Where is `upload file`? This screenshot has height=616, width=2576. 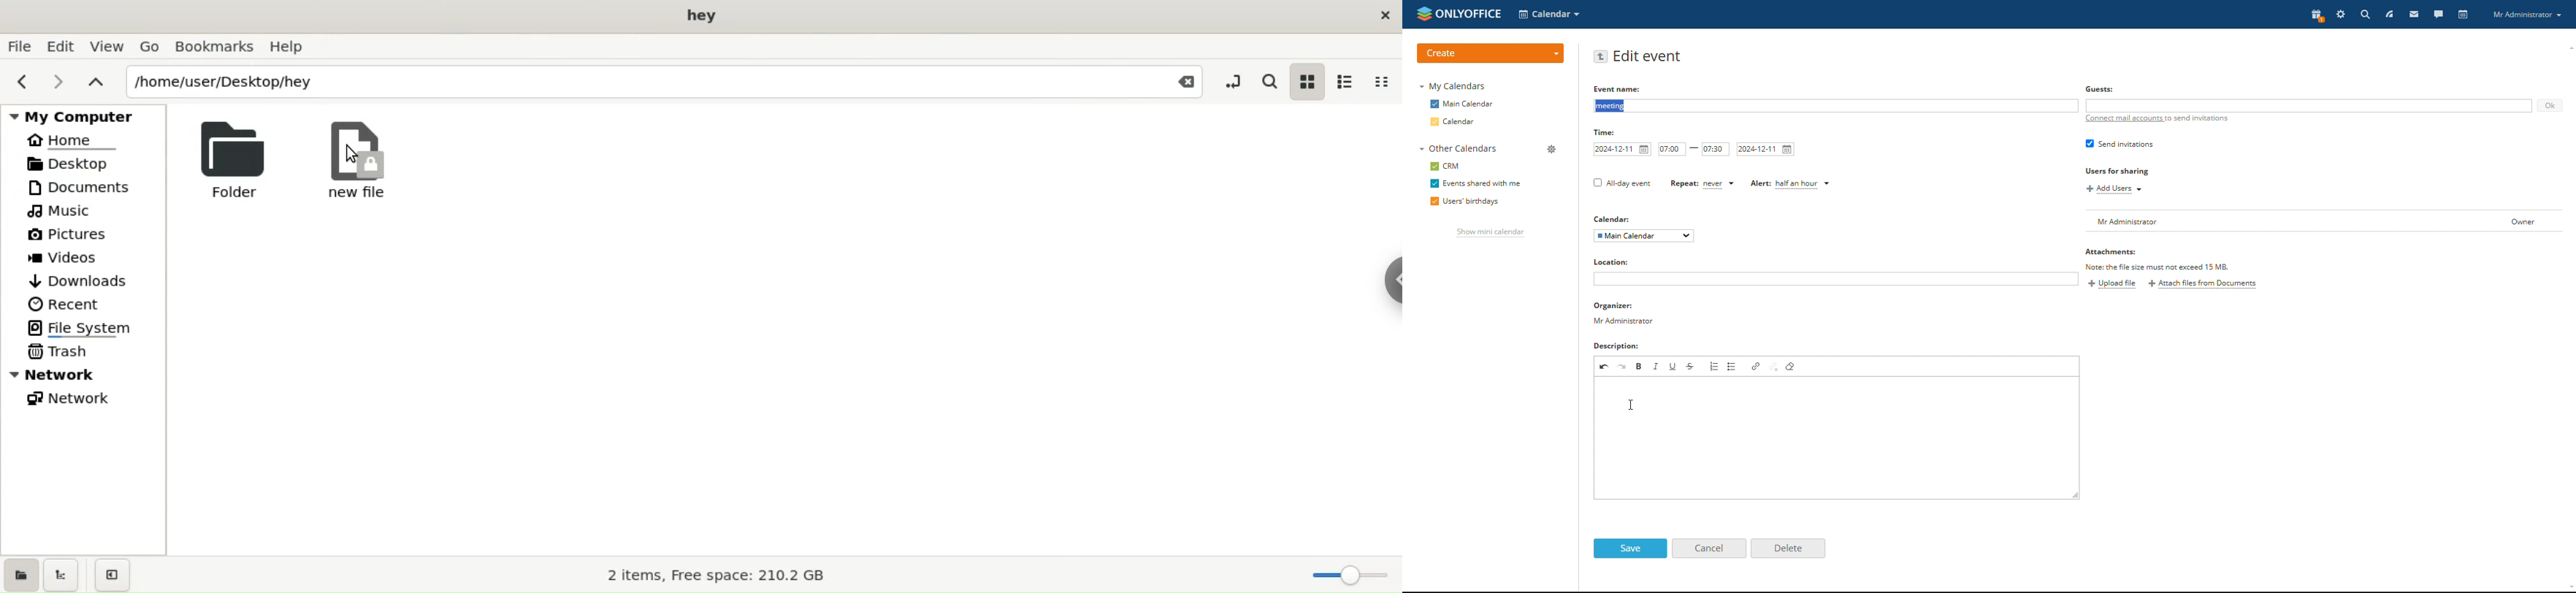 upload file is located at coordinates (2112, 284).